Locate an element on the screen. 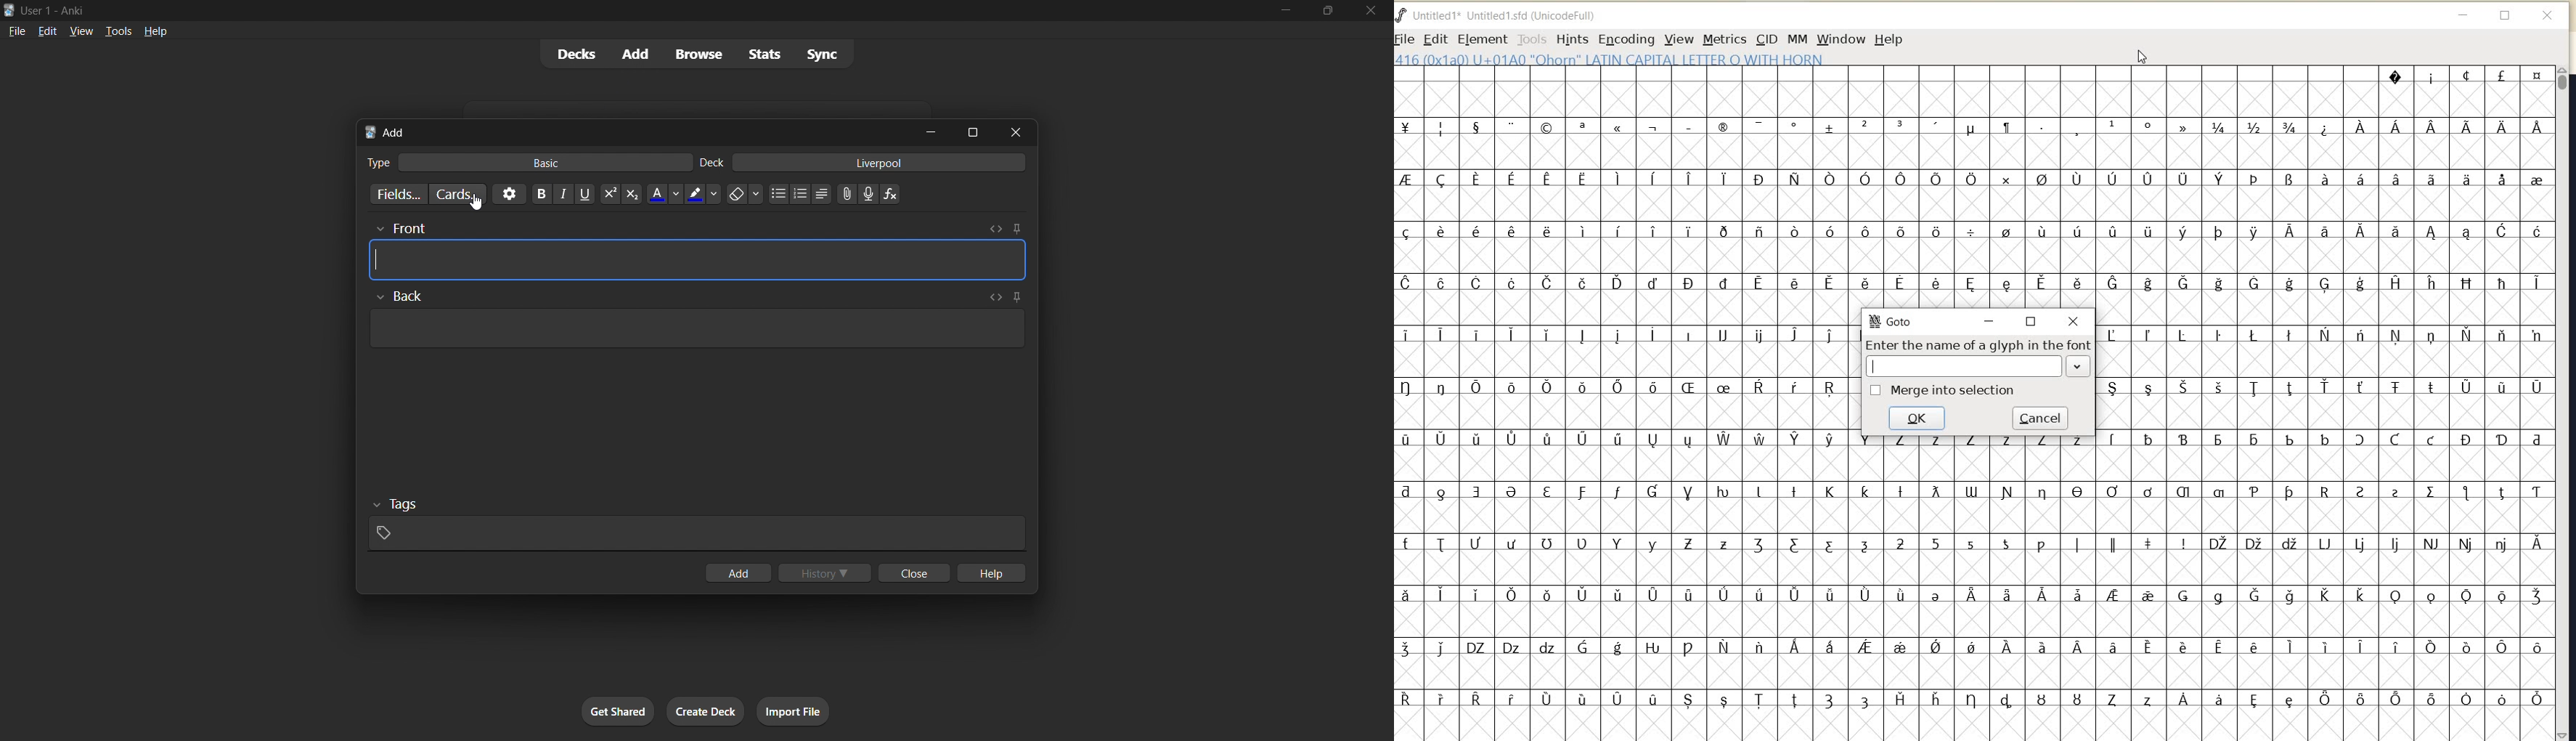  glyph characters & numbers is located at coordinates (1977, 587).